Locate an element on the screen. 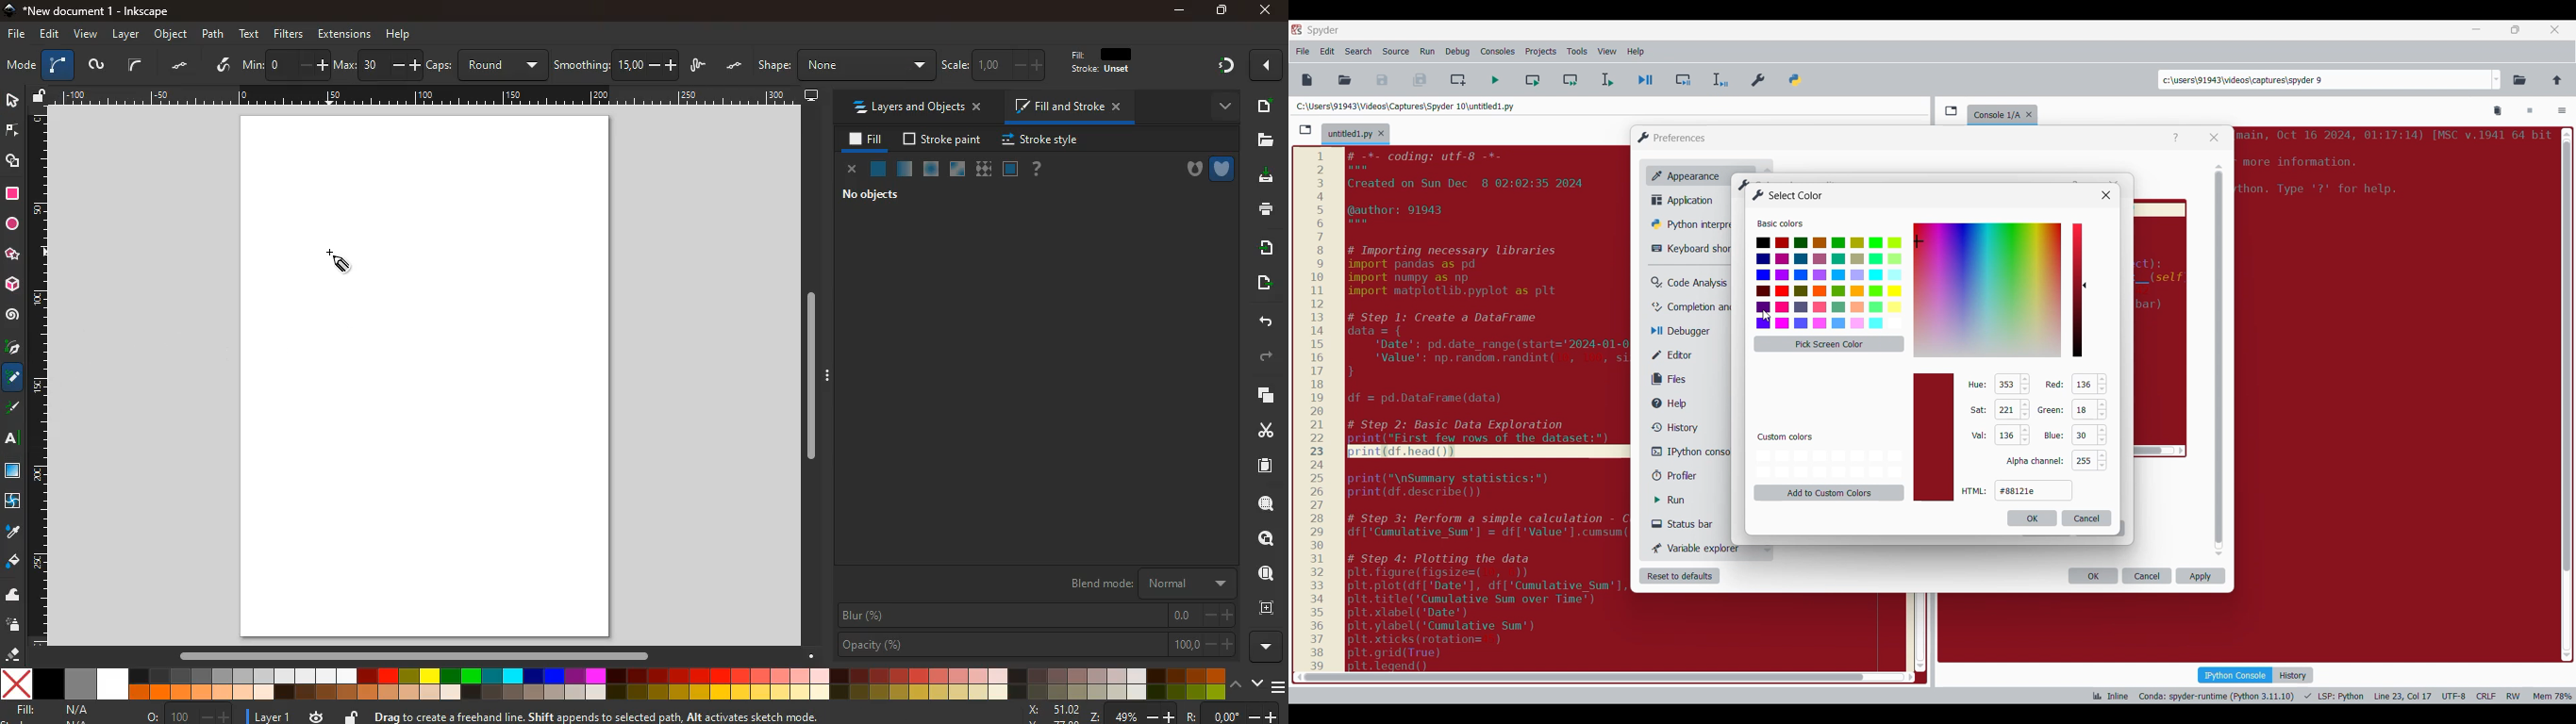 This screenshot has height=728, width=2576. middle is located at coordinates (291, 67).